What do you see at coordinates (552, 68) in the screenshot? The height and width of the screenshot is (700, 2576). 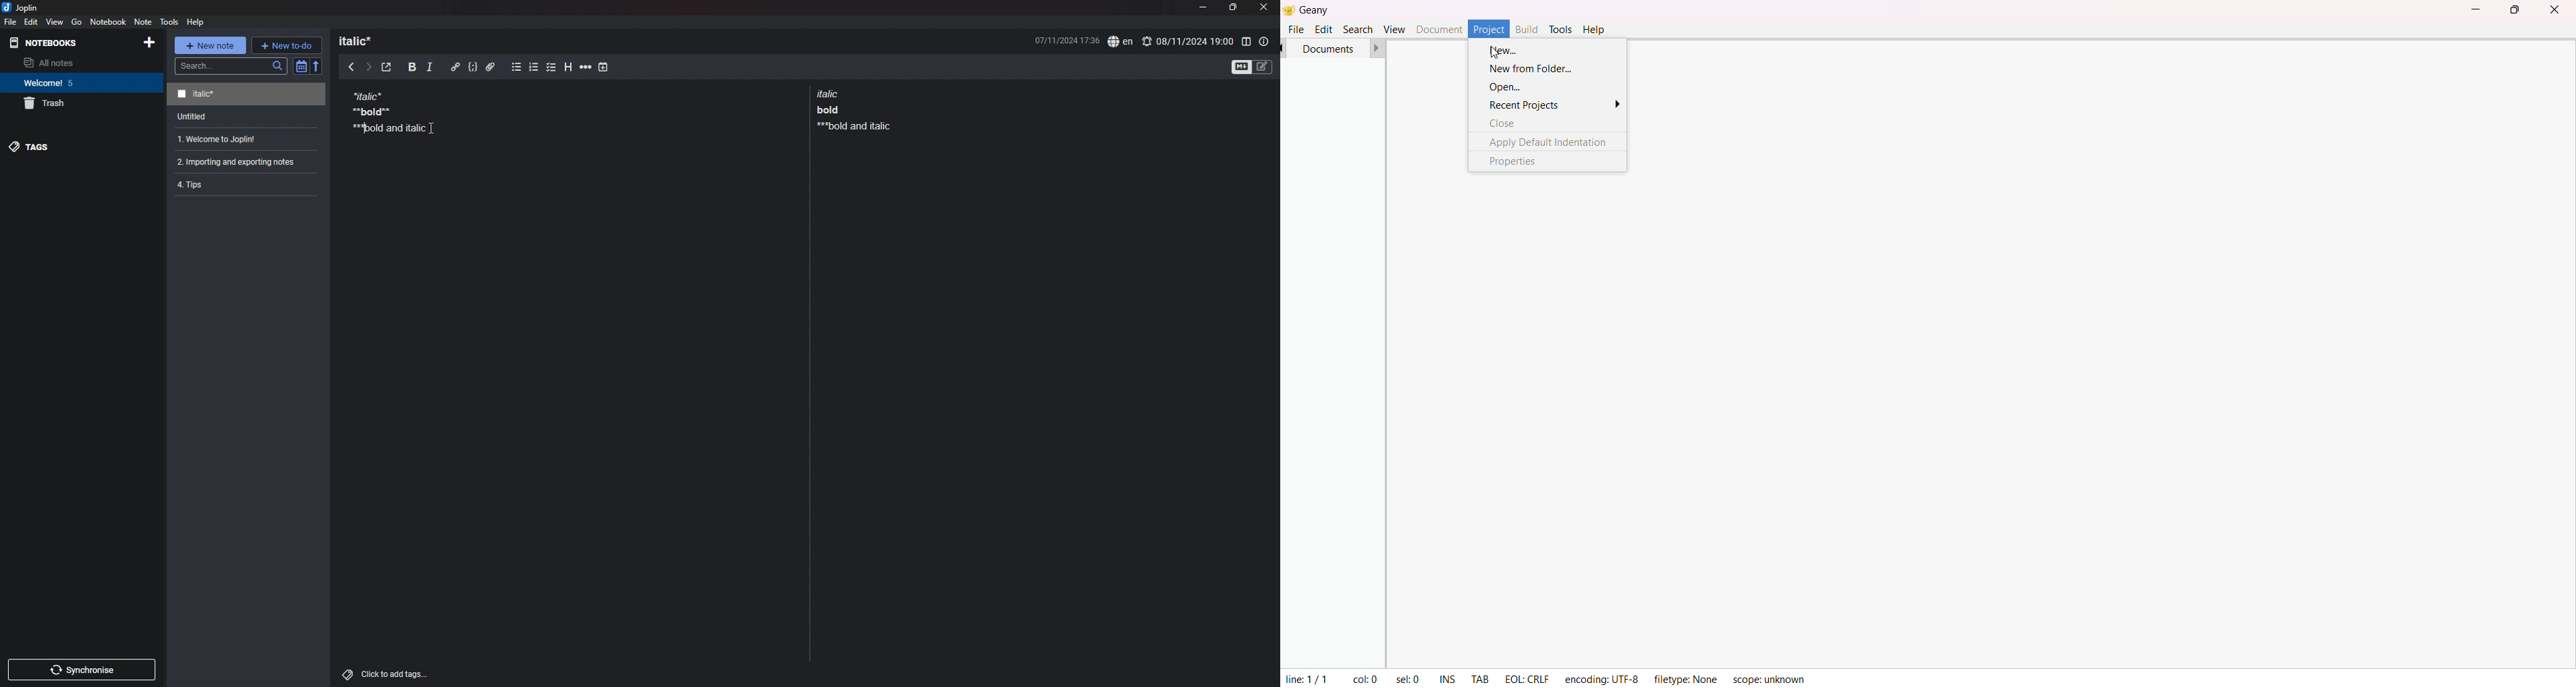 I see `checkbox` at bounding box center [552, 68].